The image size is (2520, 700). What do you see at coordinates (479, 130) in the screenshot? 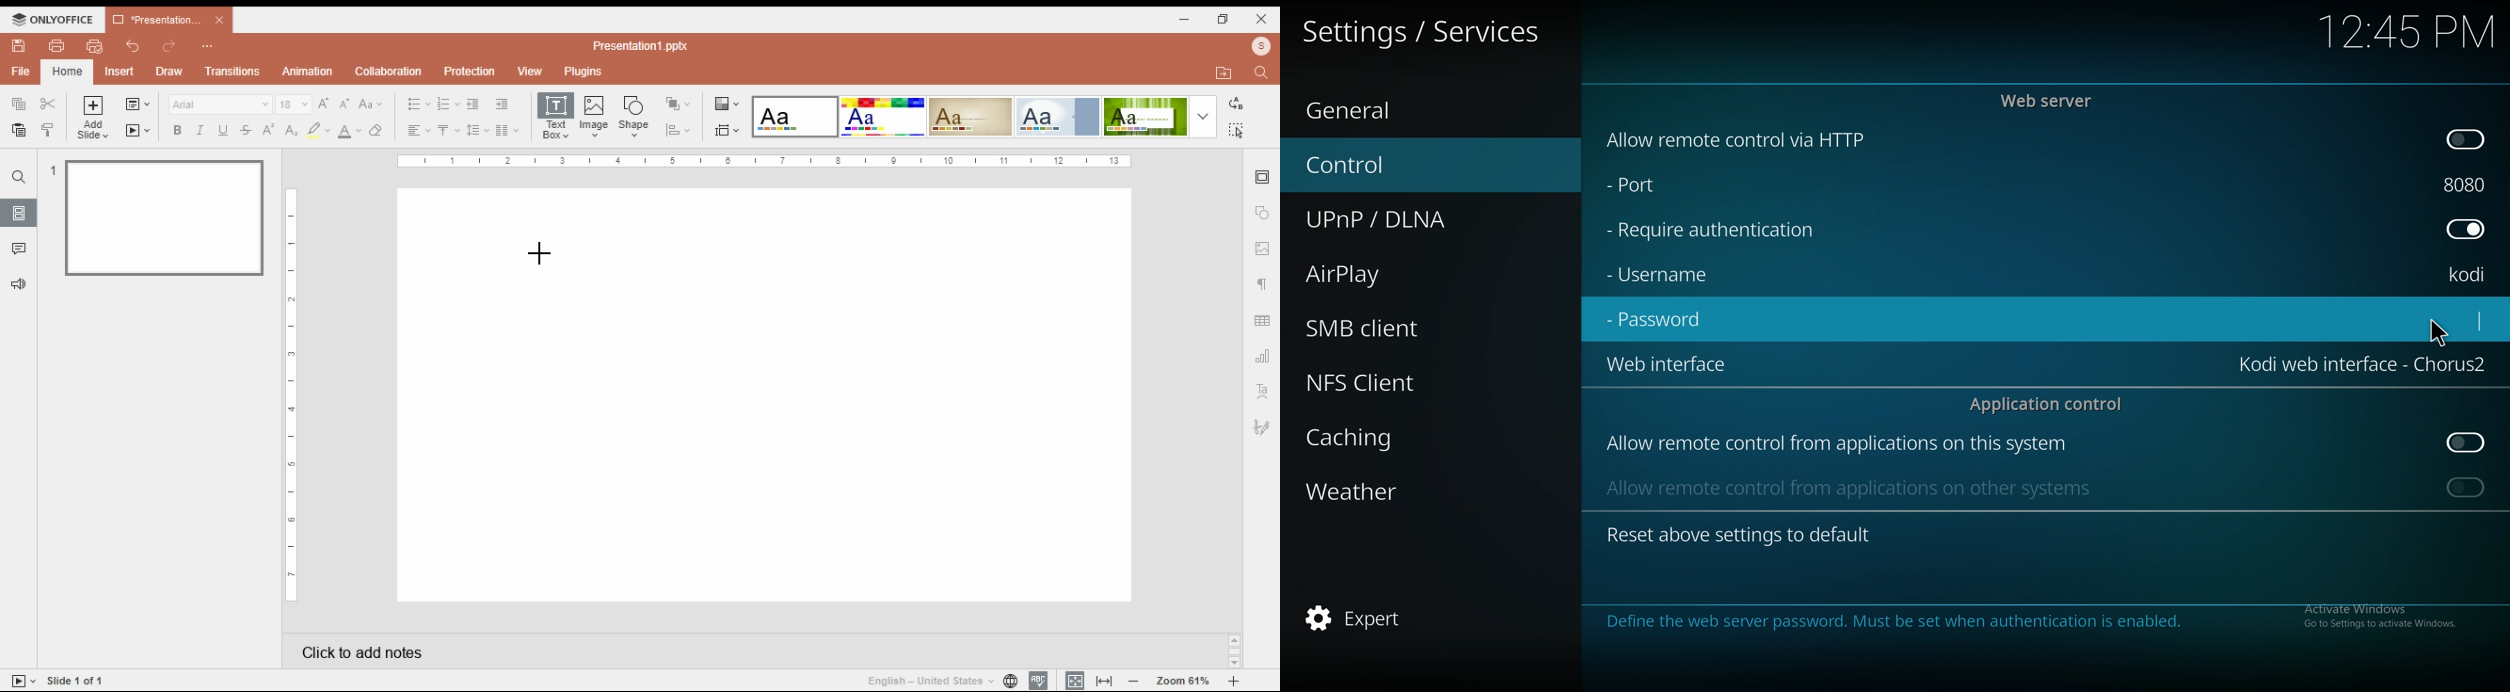
I see `line spacing` at bounding box center [479, 130].